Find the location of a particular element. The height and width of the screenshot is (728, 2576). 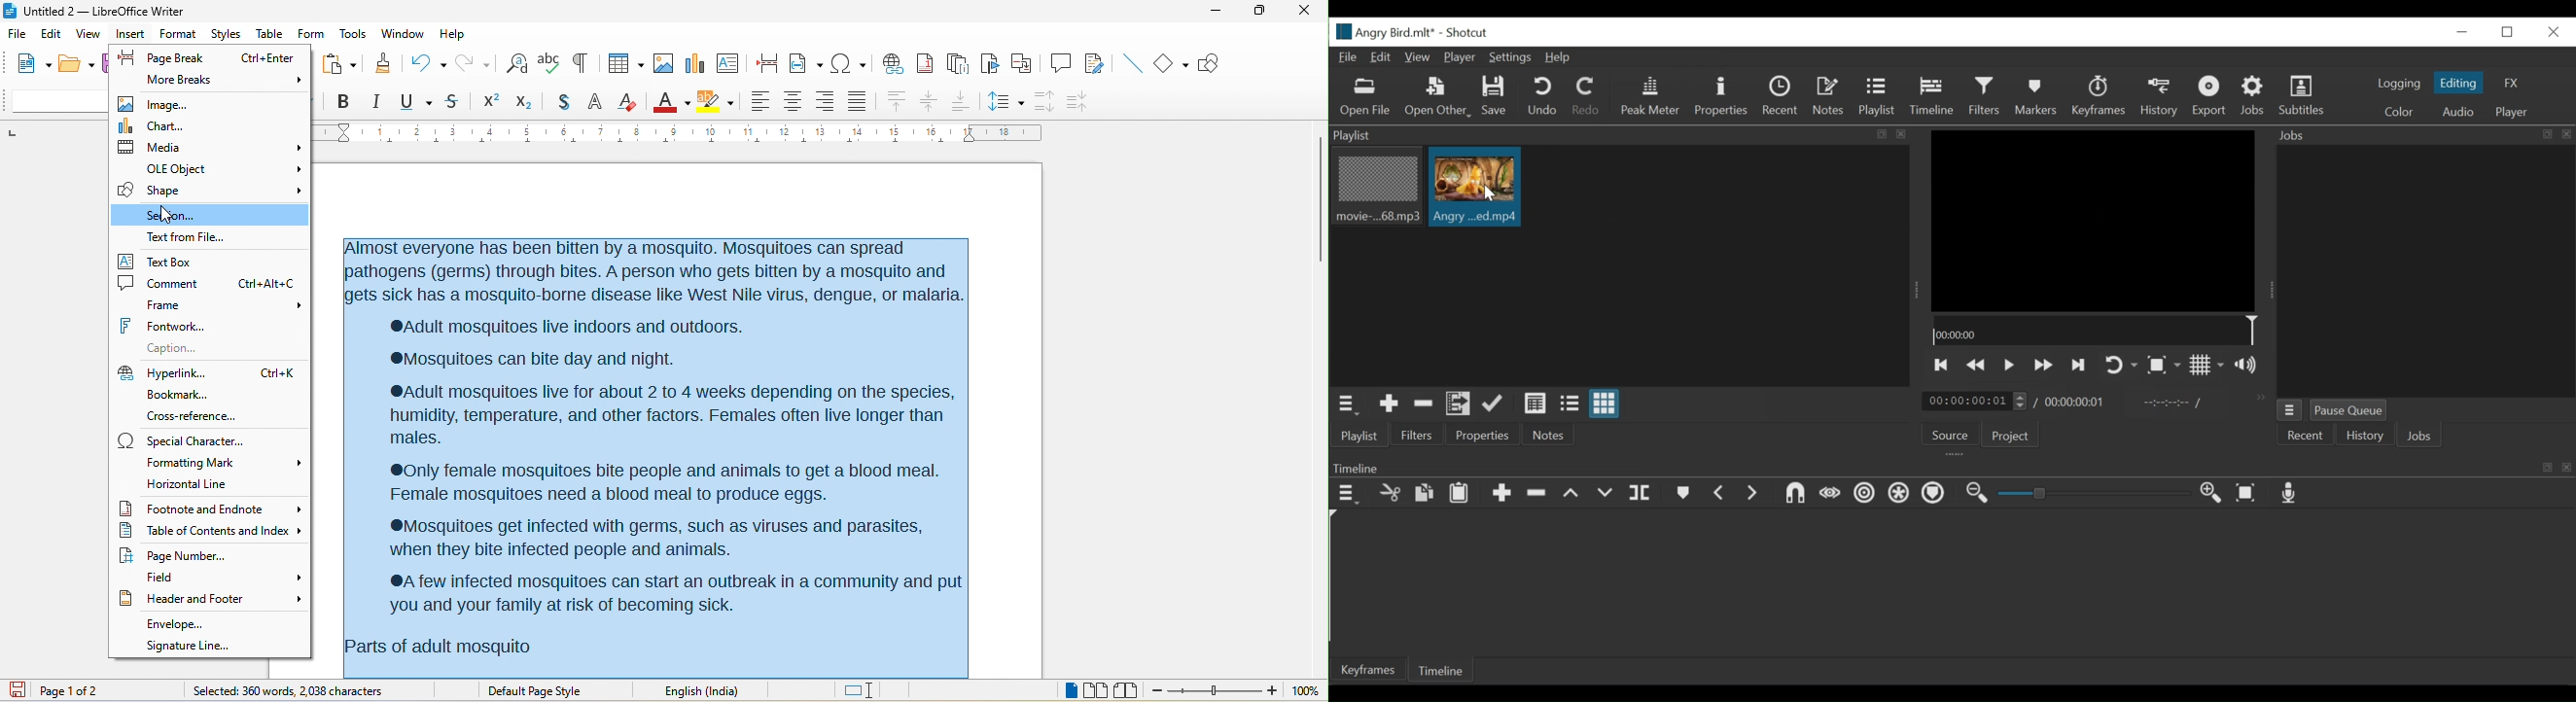

File name is located at coordinates (1384, 31).